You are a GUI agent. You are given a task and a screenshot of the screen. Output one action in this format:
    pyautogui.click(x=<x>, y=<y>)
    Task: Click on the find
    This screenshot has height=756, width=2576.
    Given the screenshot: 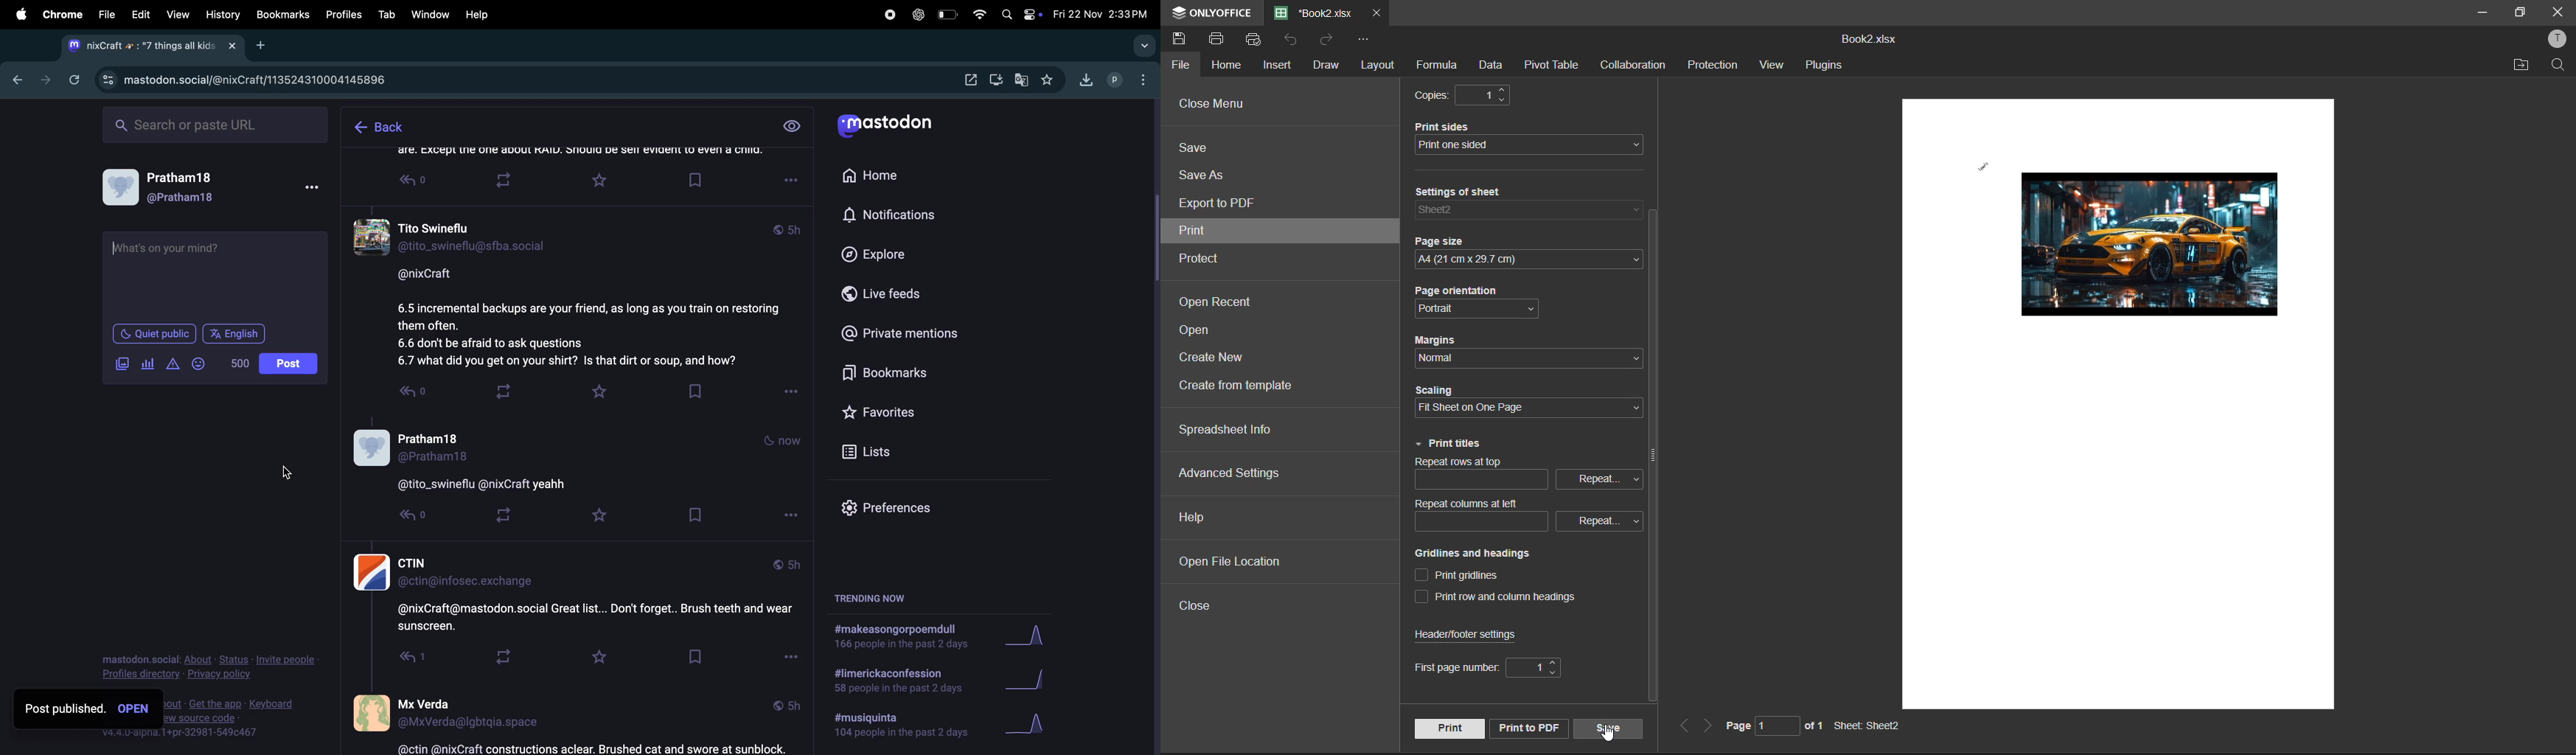 What is the action you would take?
    pyautogui.click(x=2559, y=64)
    